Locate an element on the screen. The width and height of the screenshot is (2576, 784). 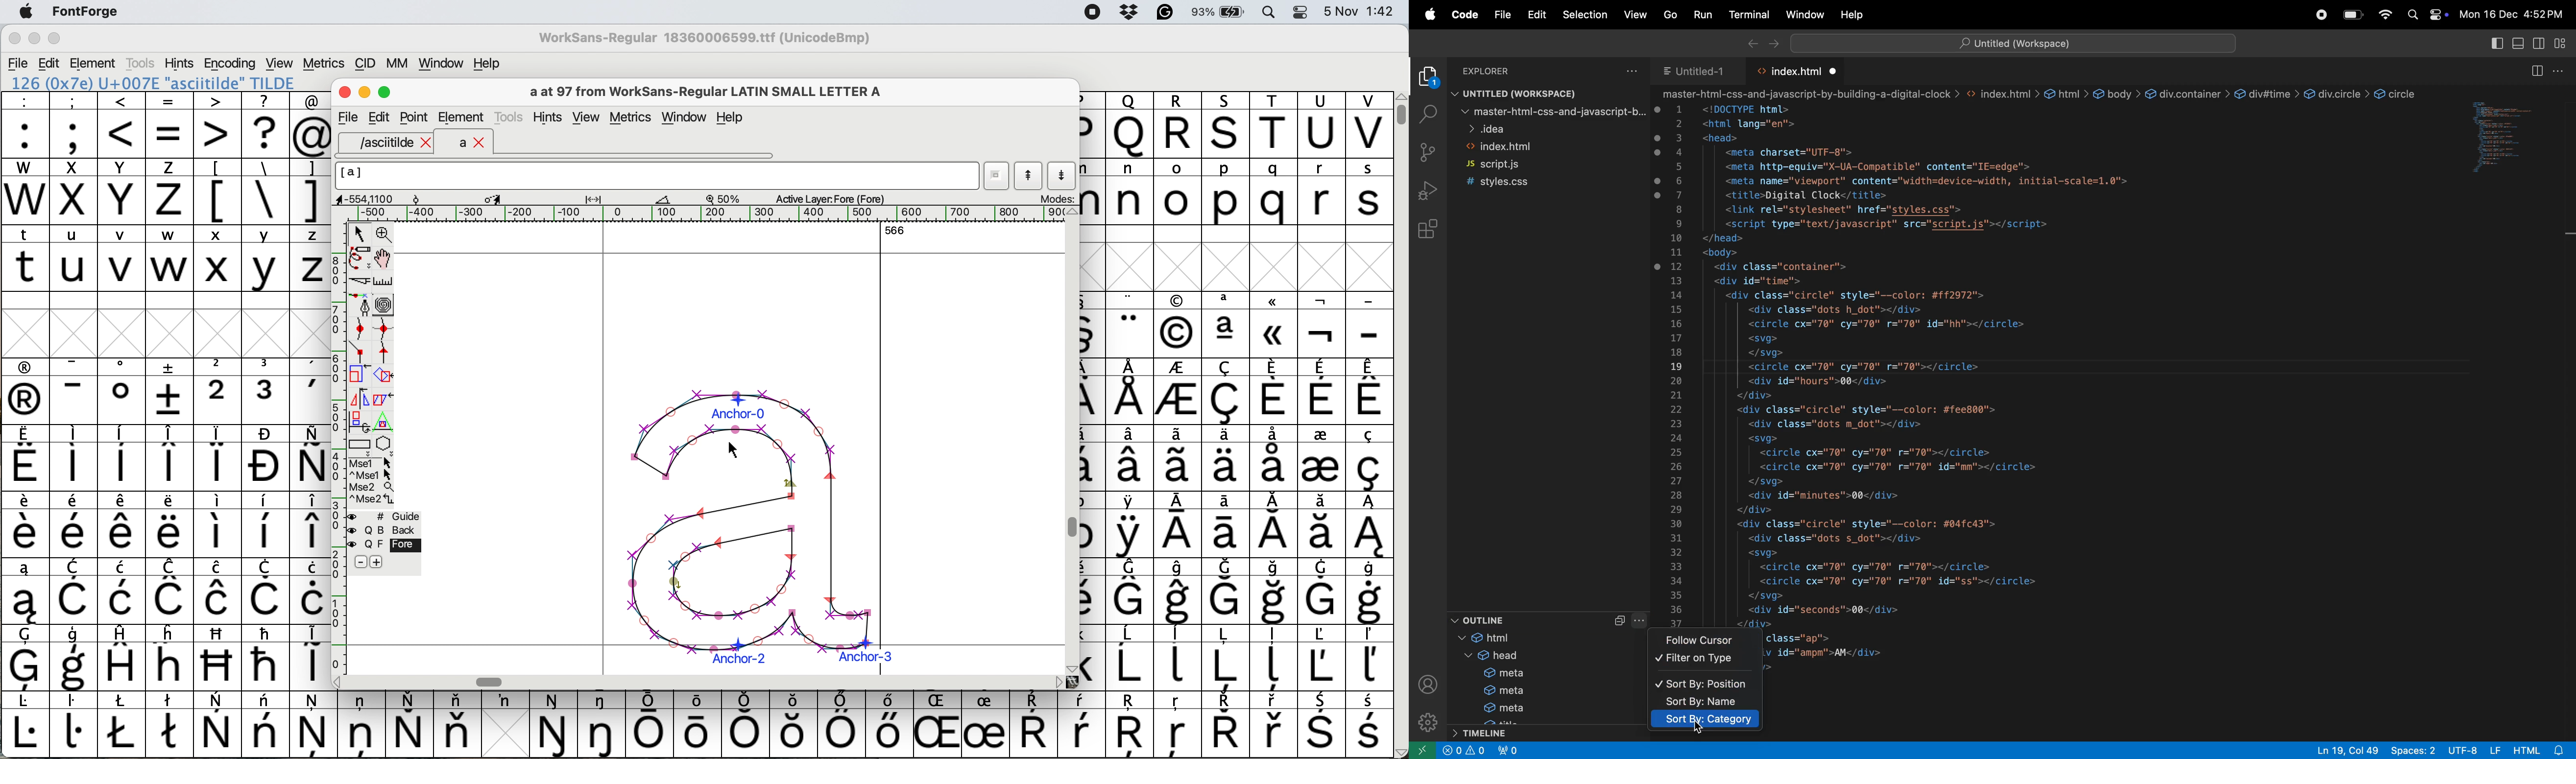
file is located at coordinates (19, 64).